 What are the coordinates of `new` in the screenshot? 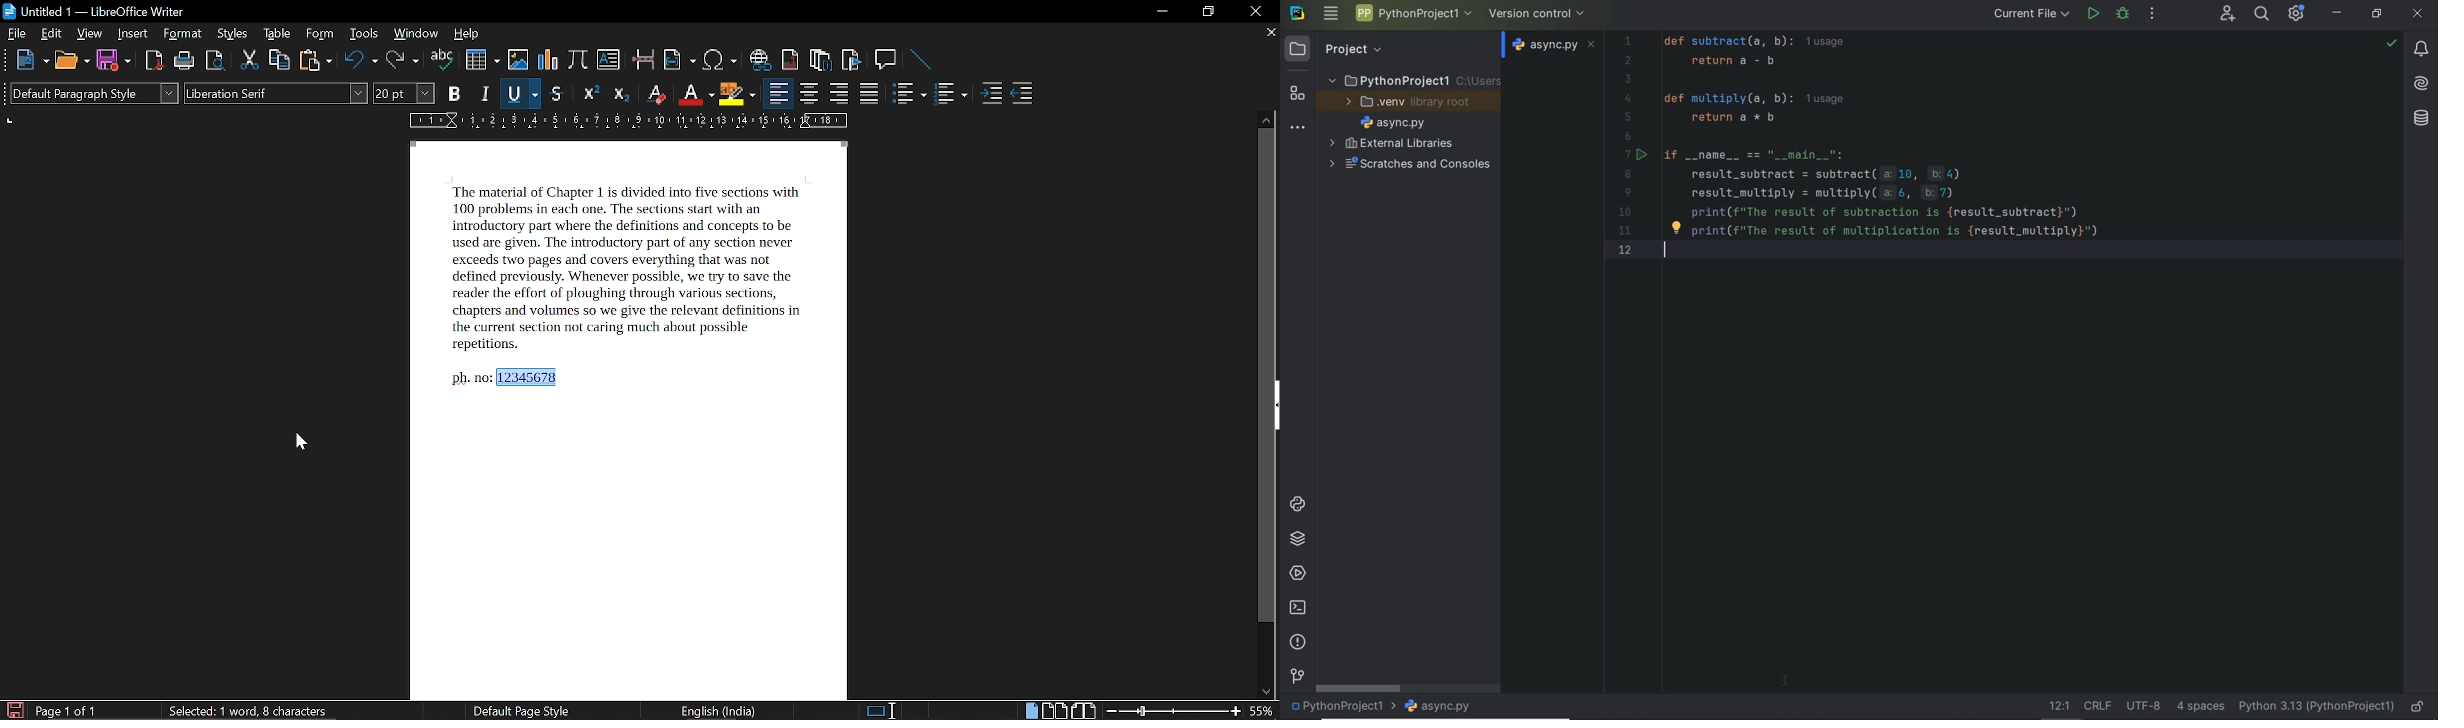 It's located at (33, 60).